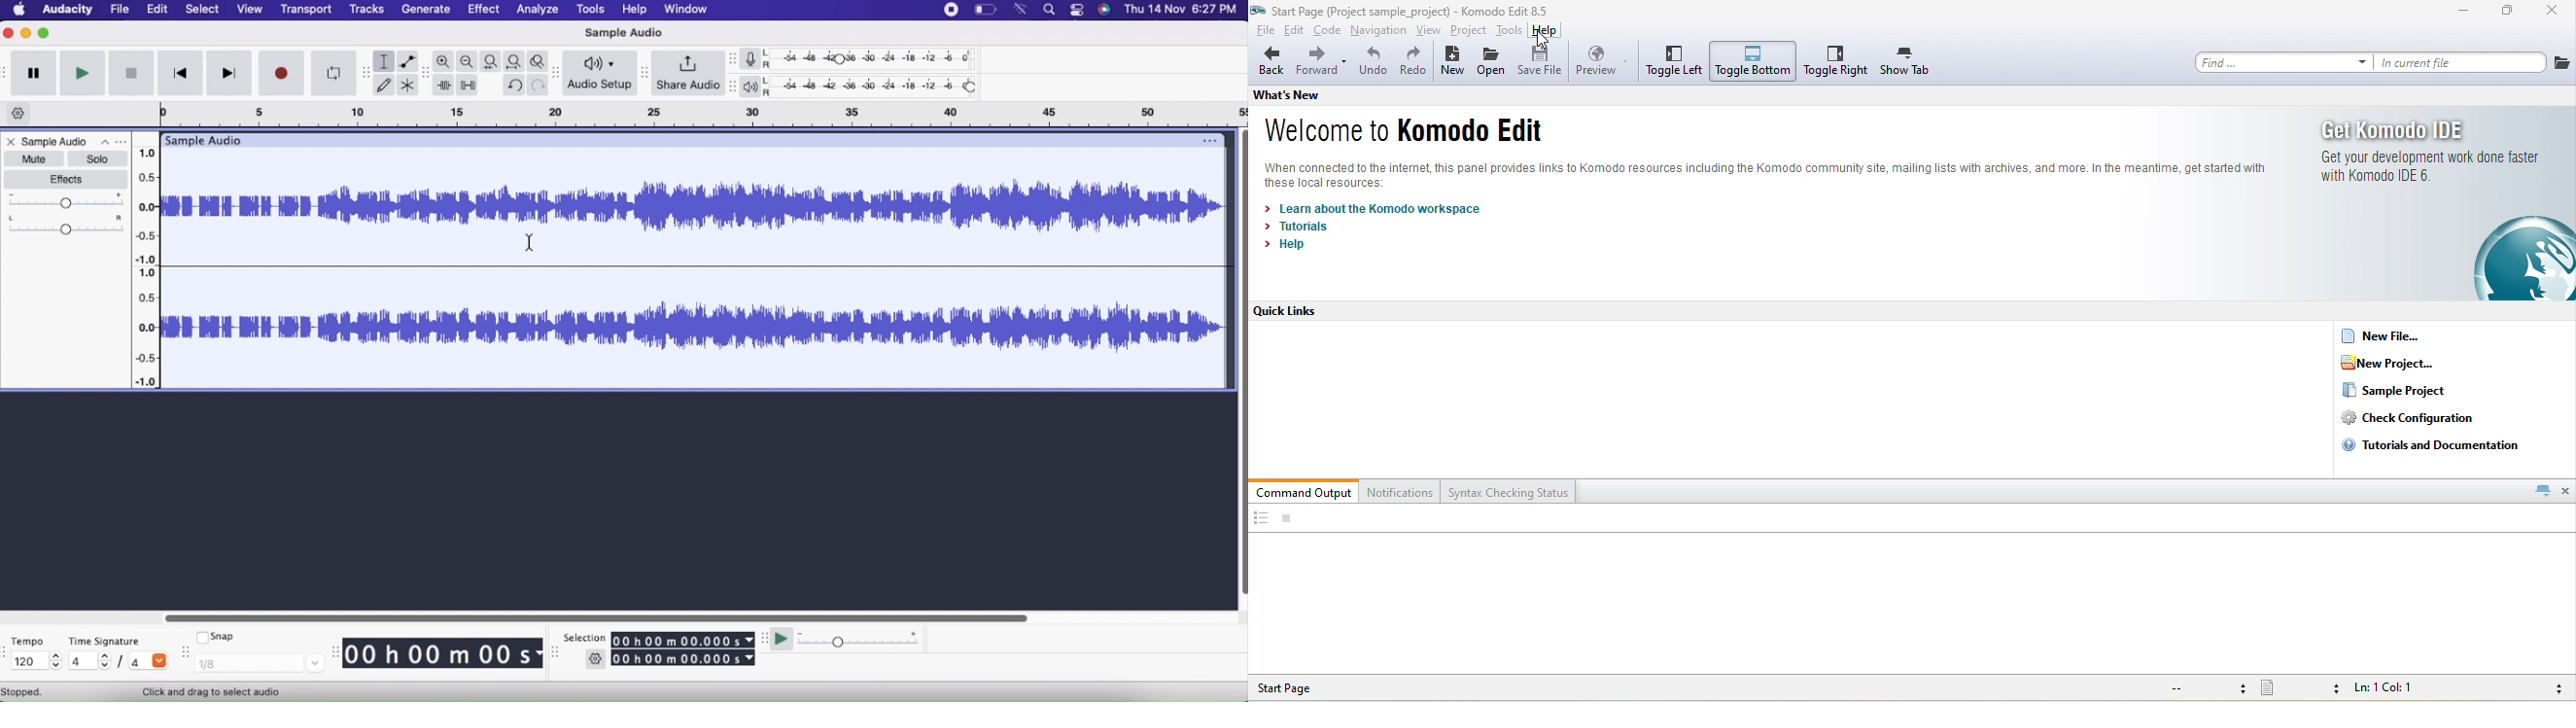 Image resolution: width=2576 pixels, height=728 pixels. I want to click on resize, so click(765, 640).